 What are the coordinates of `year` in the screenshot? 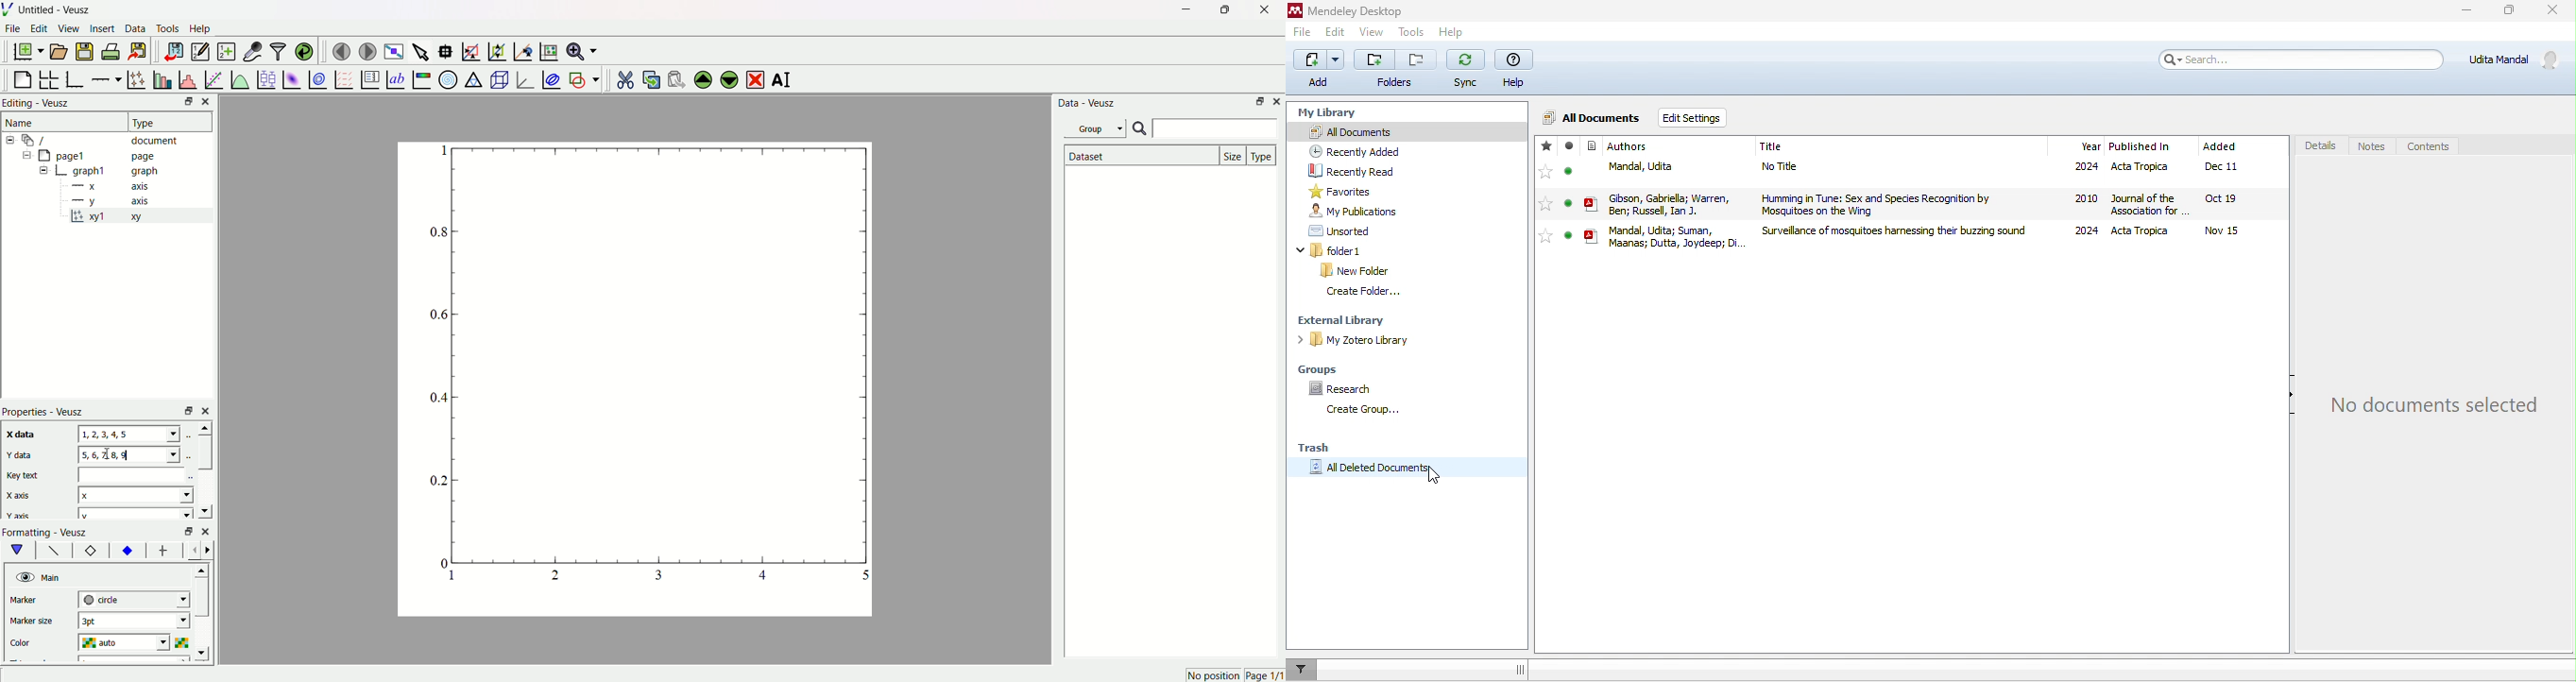 It's located at (2082, 140).